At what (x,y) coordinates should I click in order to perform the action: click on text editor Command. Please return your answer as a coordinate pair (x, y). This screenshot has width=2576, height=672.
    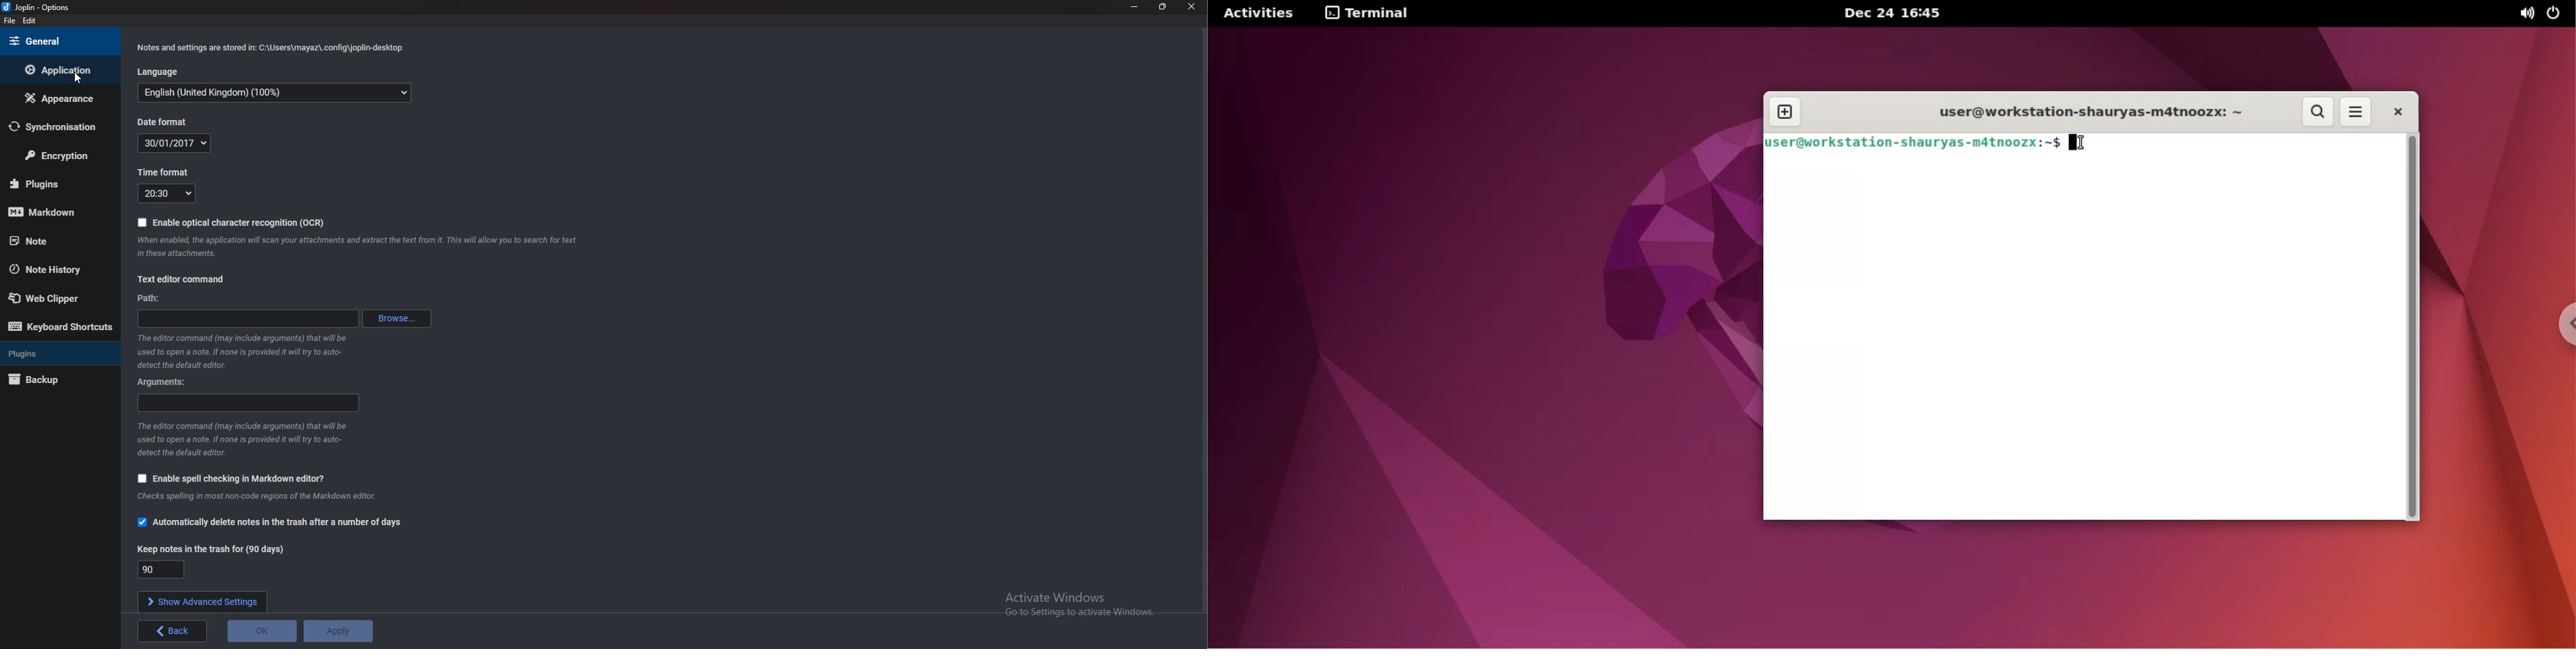
    Looking at the image, I should click on (184, 279).